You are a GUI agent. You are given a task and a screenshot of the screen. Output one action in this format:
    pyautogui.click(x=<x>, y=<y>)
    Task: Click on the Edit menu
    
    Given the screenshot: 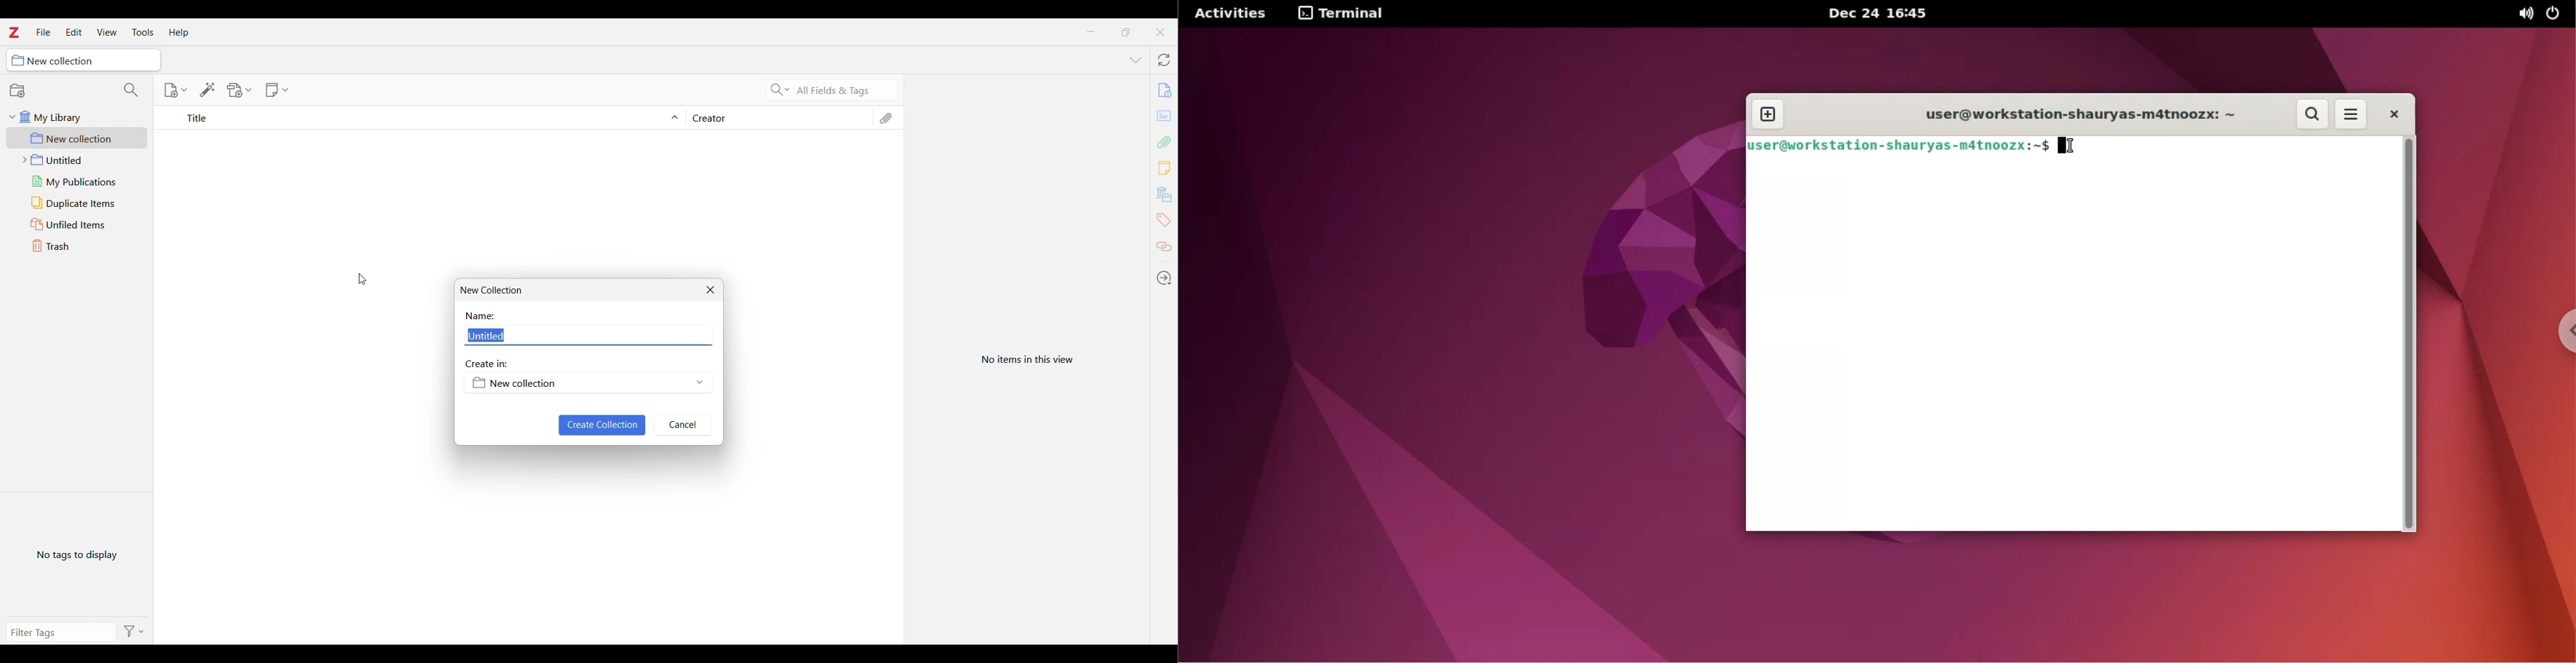 What is the action you would take?
    pyautogui.click(x=74, y=32)
    